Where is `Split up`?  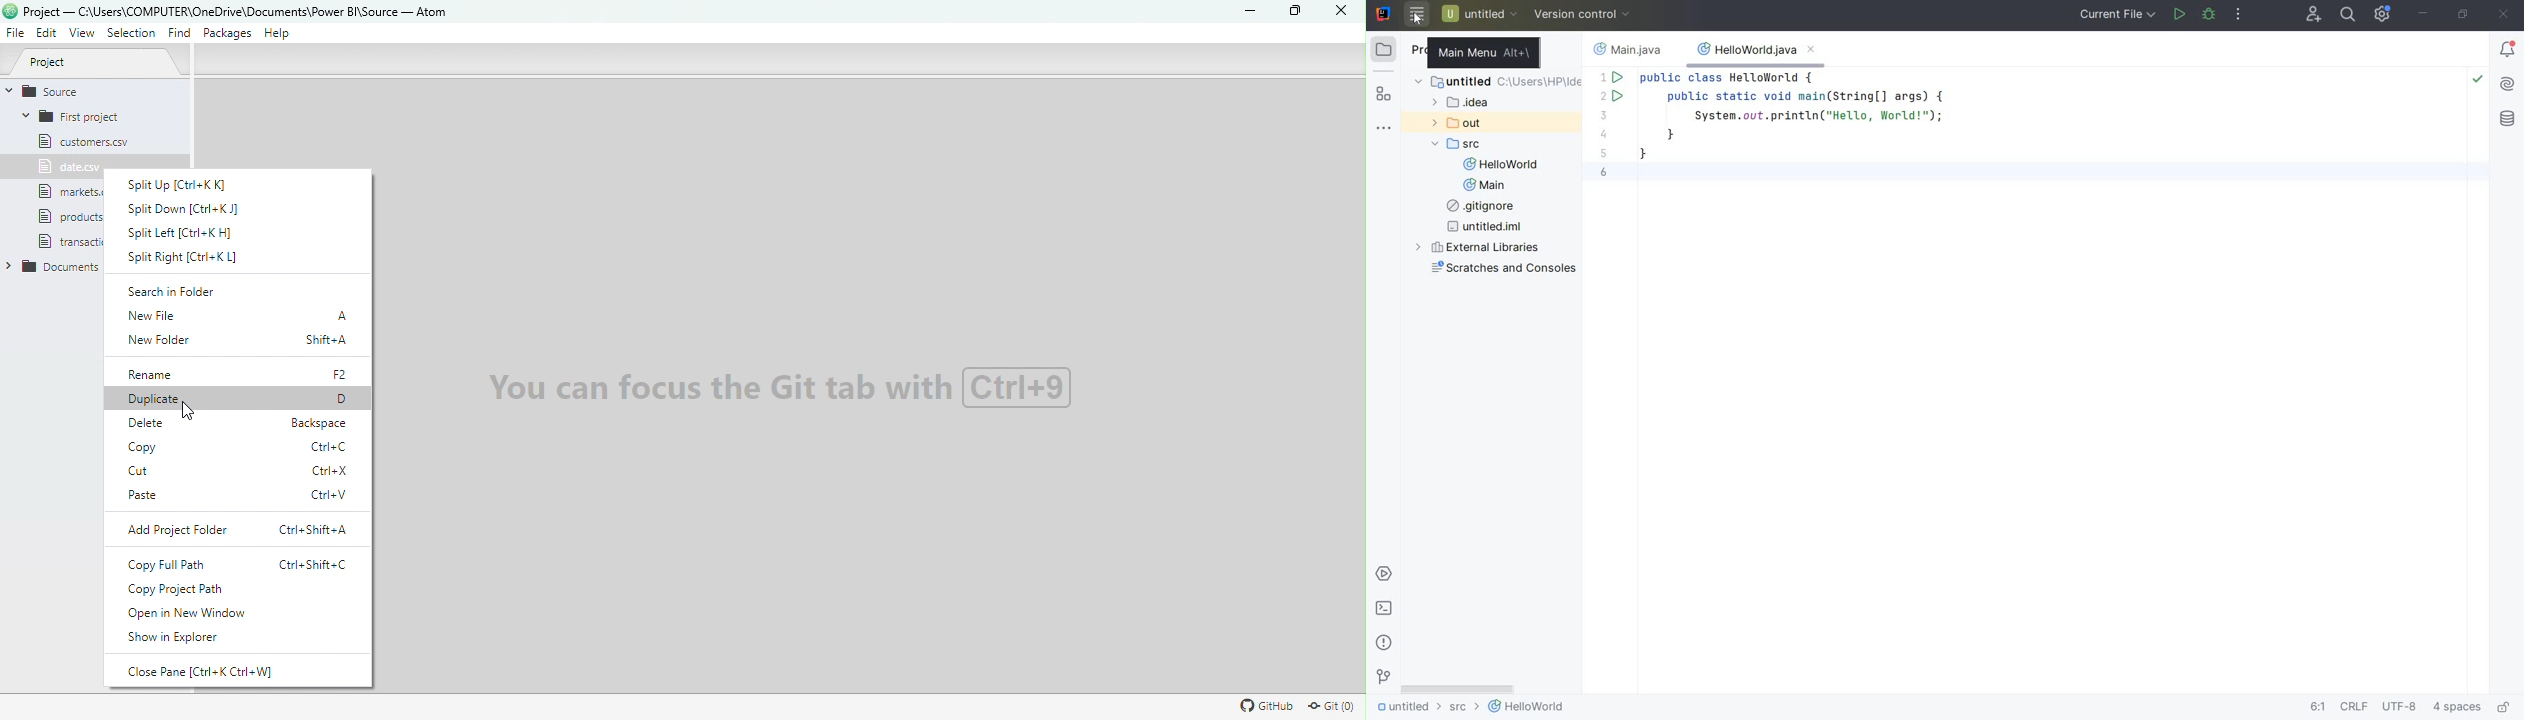 Split up is located at coordinates (199, 183).